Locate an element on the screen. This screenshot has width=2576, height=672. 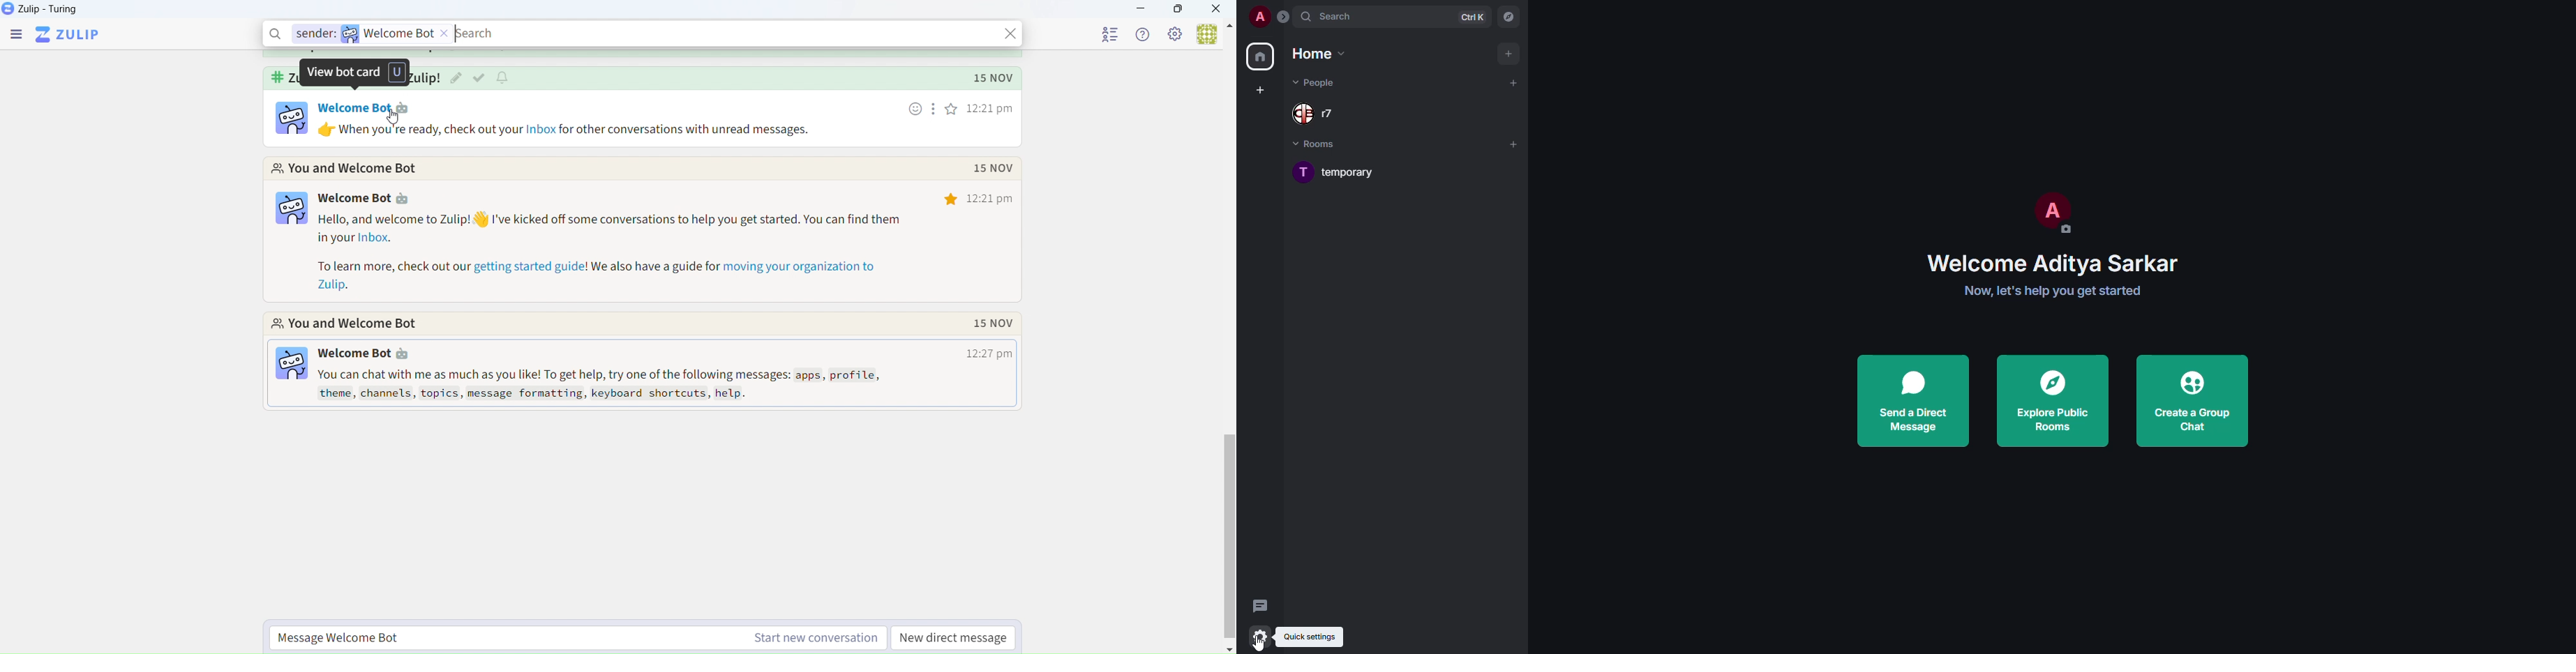
quick settings is located at coordinates (1313, 637).